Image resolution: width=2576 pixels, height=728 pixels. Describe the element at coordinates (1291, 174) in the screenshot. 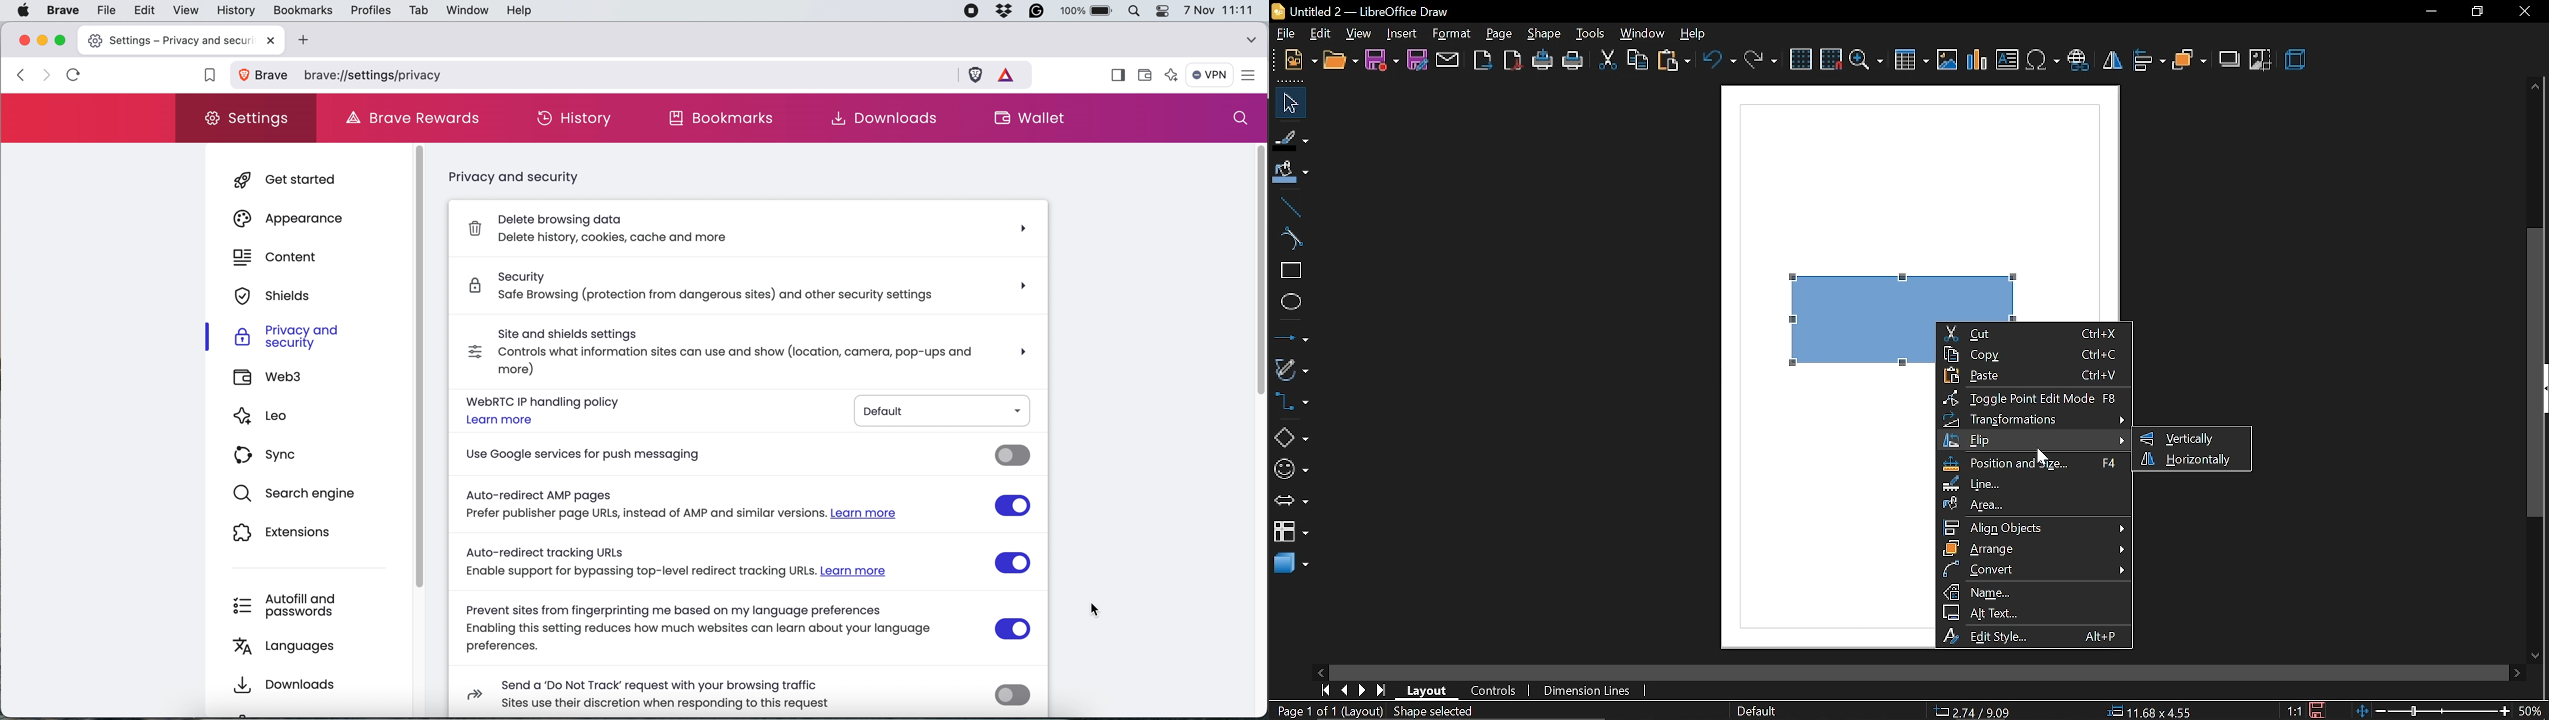

I see `fill color` at that location.